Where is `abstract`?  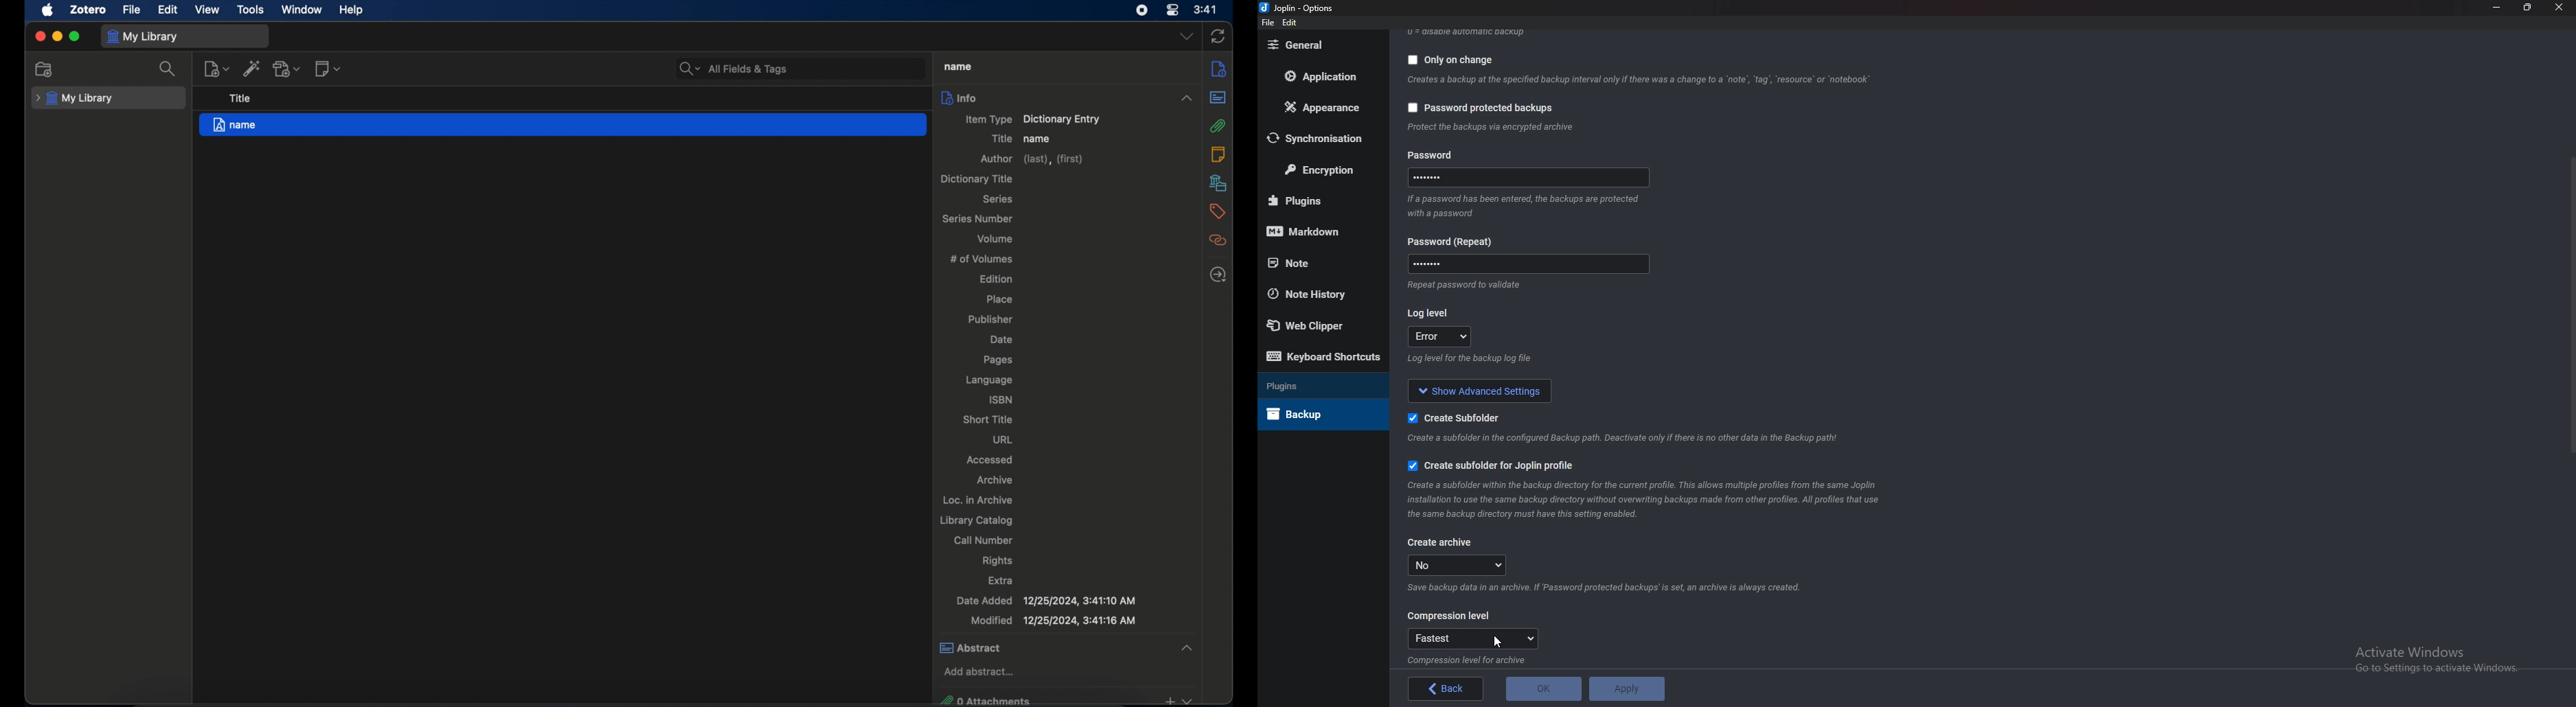 abstract is located at coordinates (1218, 98).